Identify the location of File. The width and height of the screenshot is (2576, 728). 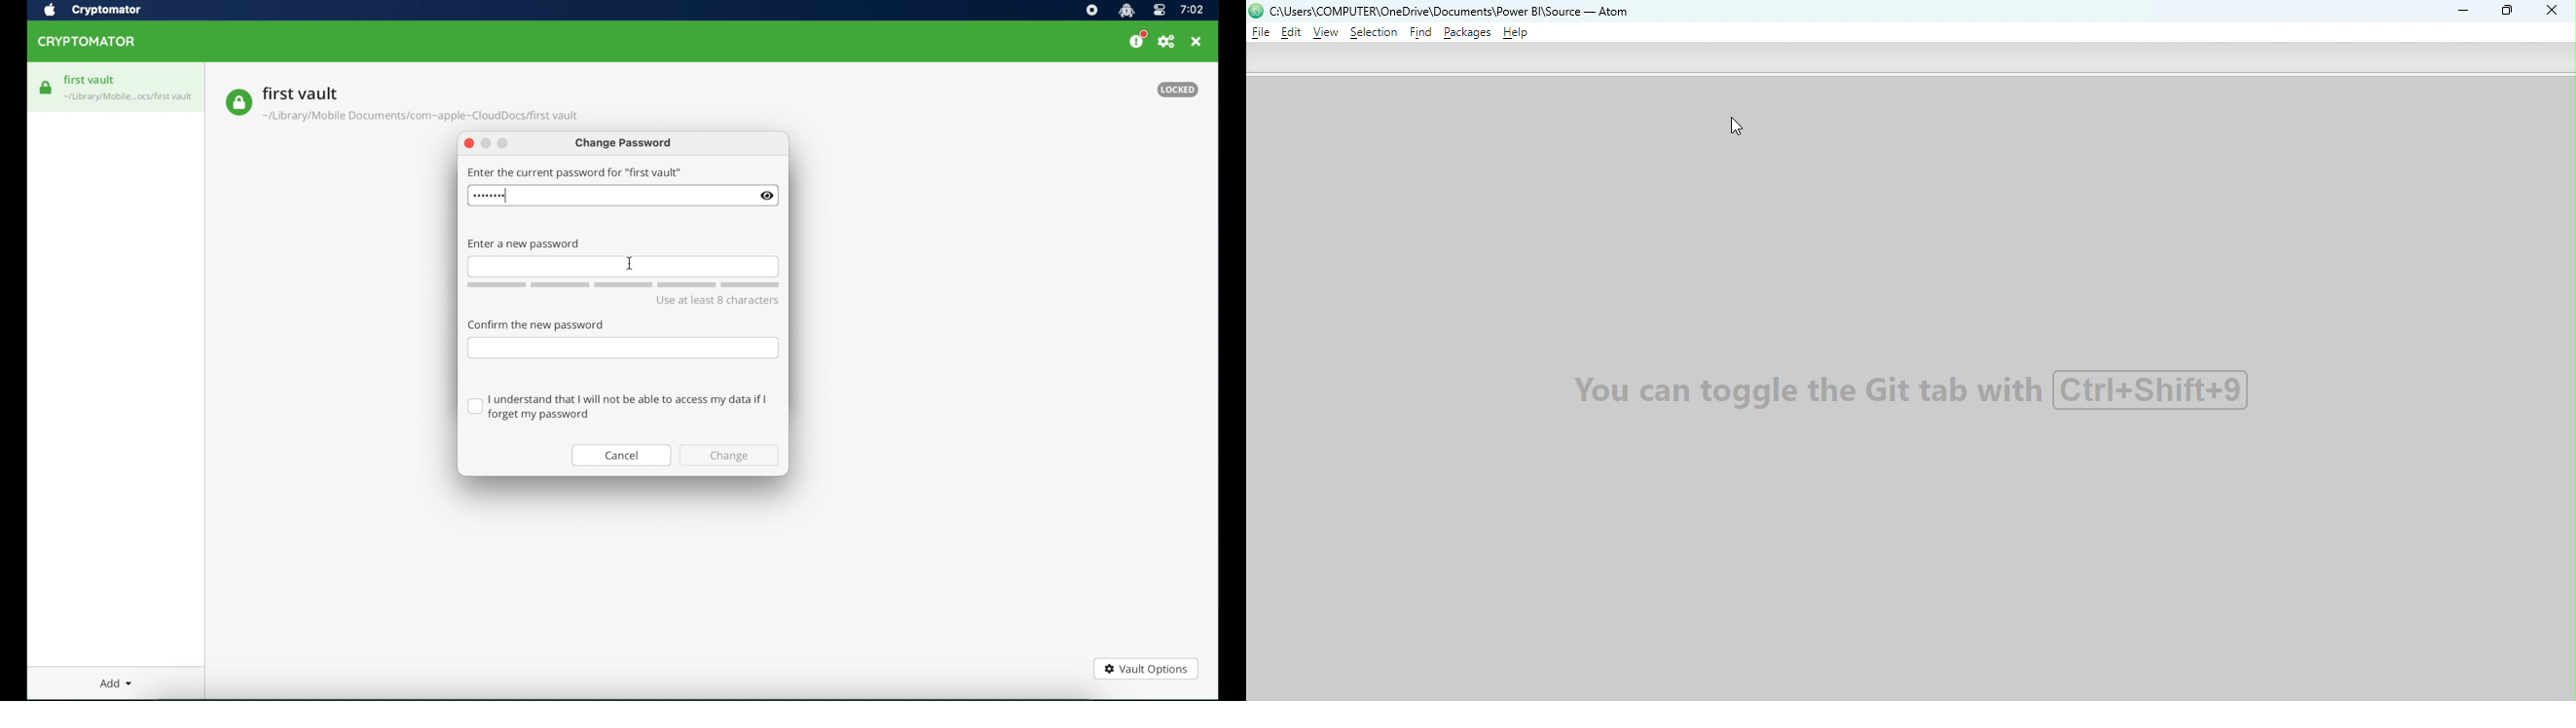
(1261, 32).